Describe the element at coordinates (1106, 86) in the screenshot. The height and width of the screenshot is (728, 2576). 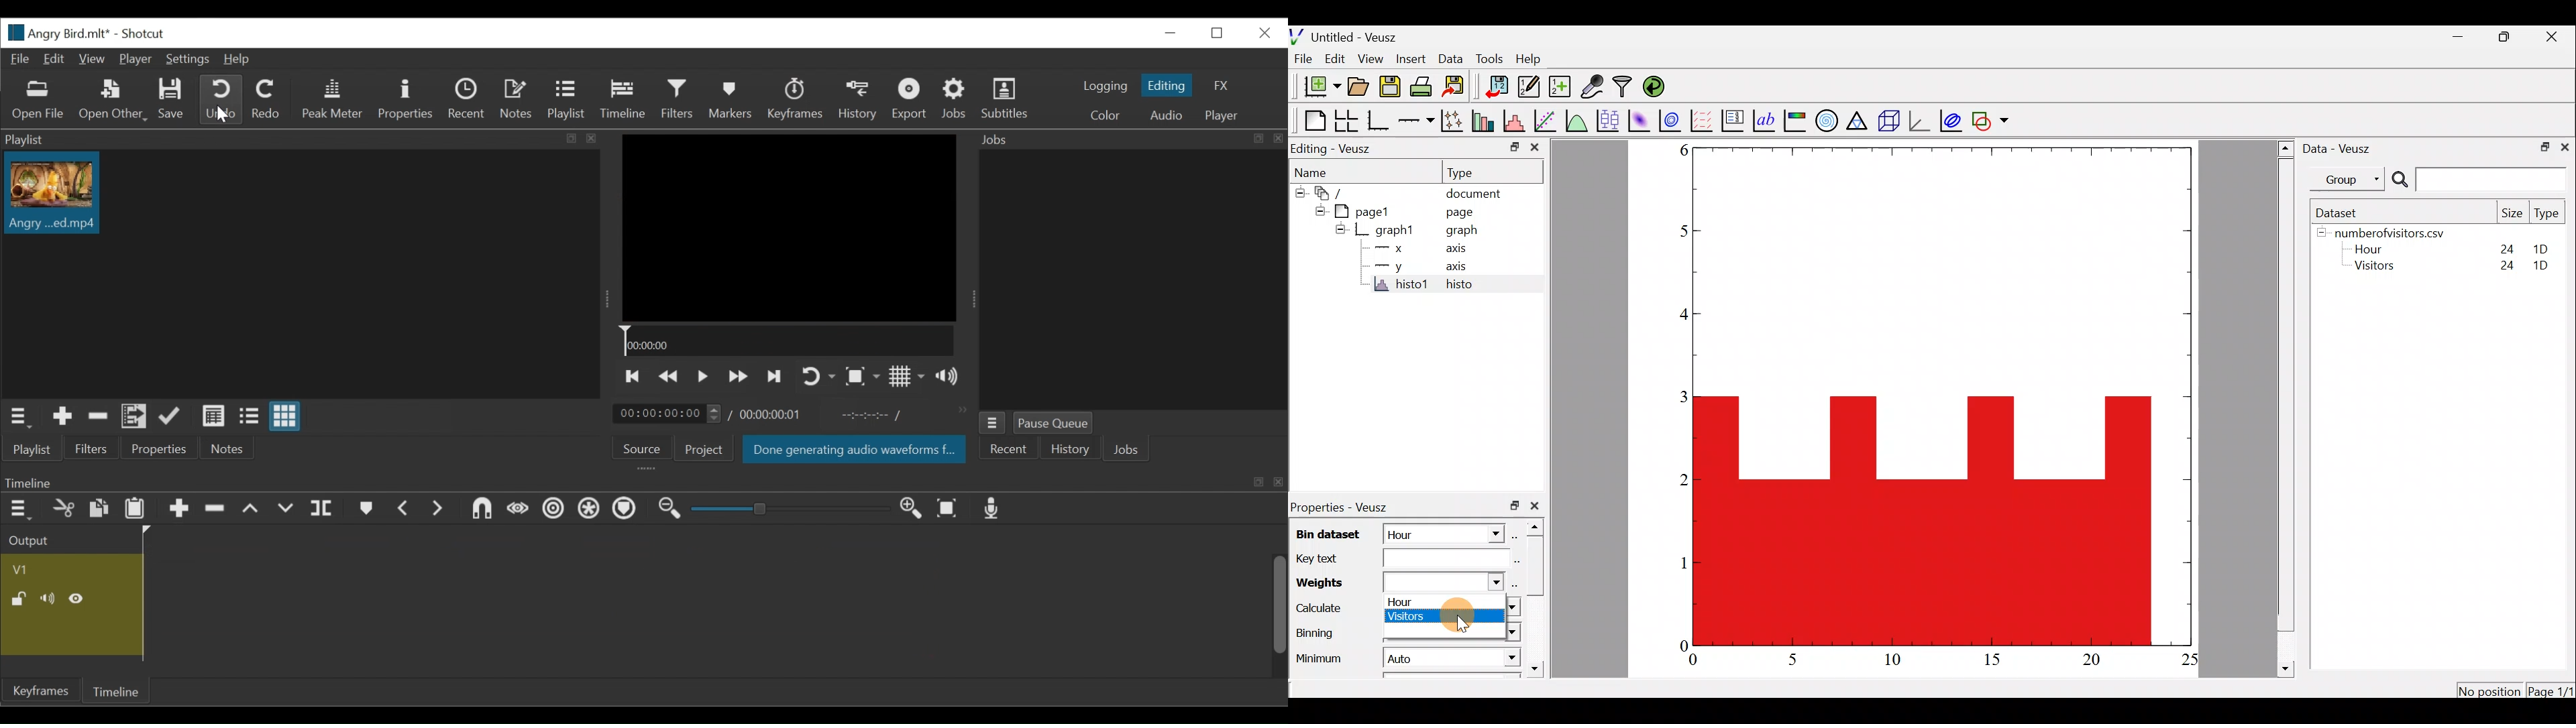
I see `logging` at that location.